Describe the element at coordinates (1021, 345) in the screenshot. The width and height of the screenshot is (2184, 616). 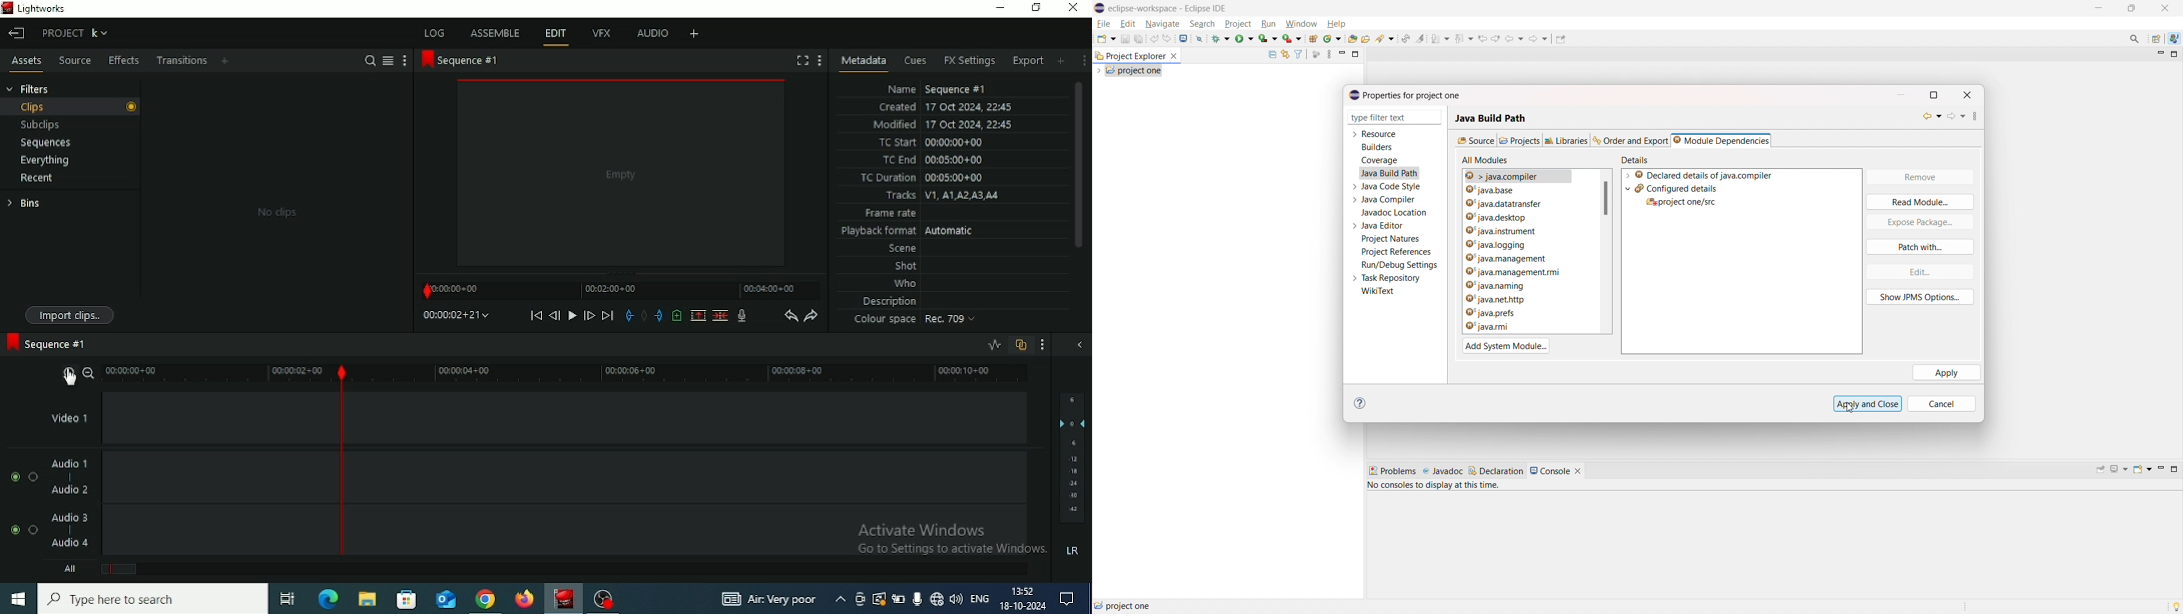
I see `Toggle auto track sync` at that location.